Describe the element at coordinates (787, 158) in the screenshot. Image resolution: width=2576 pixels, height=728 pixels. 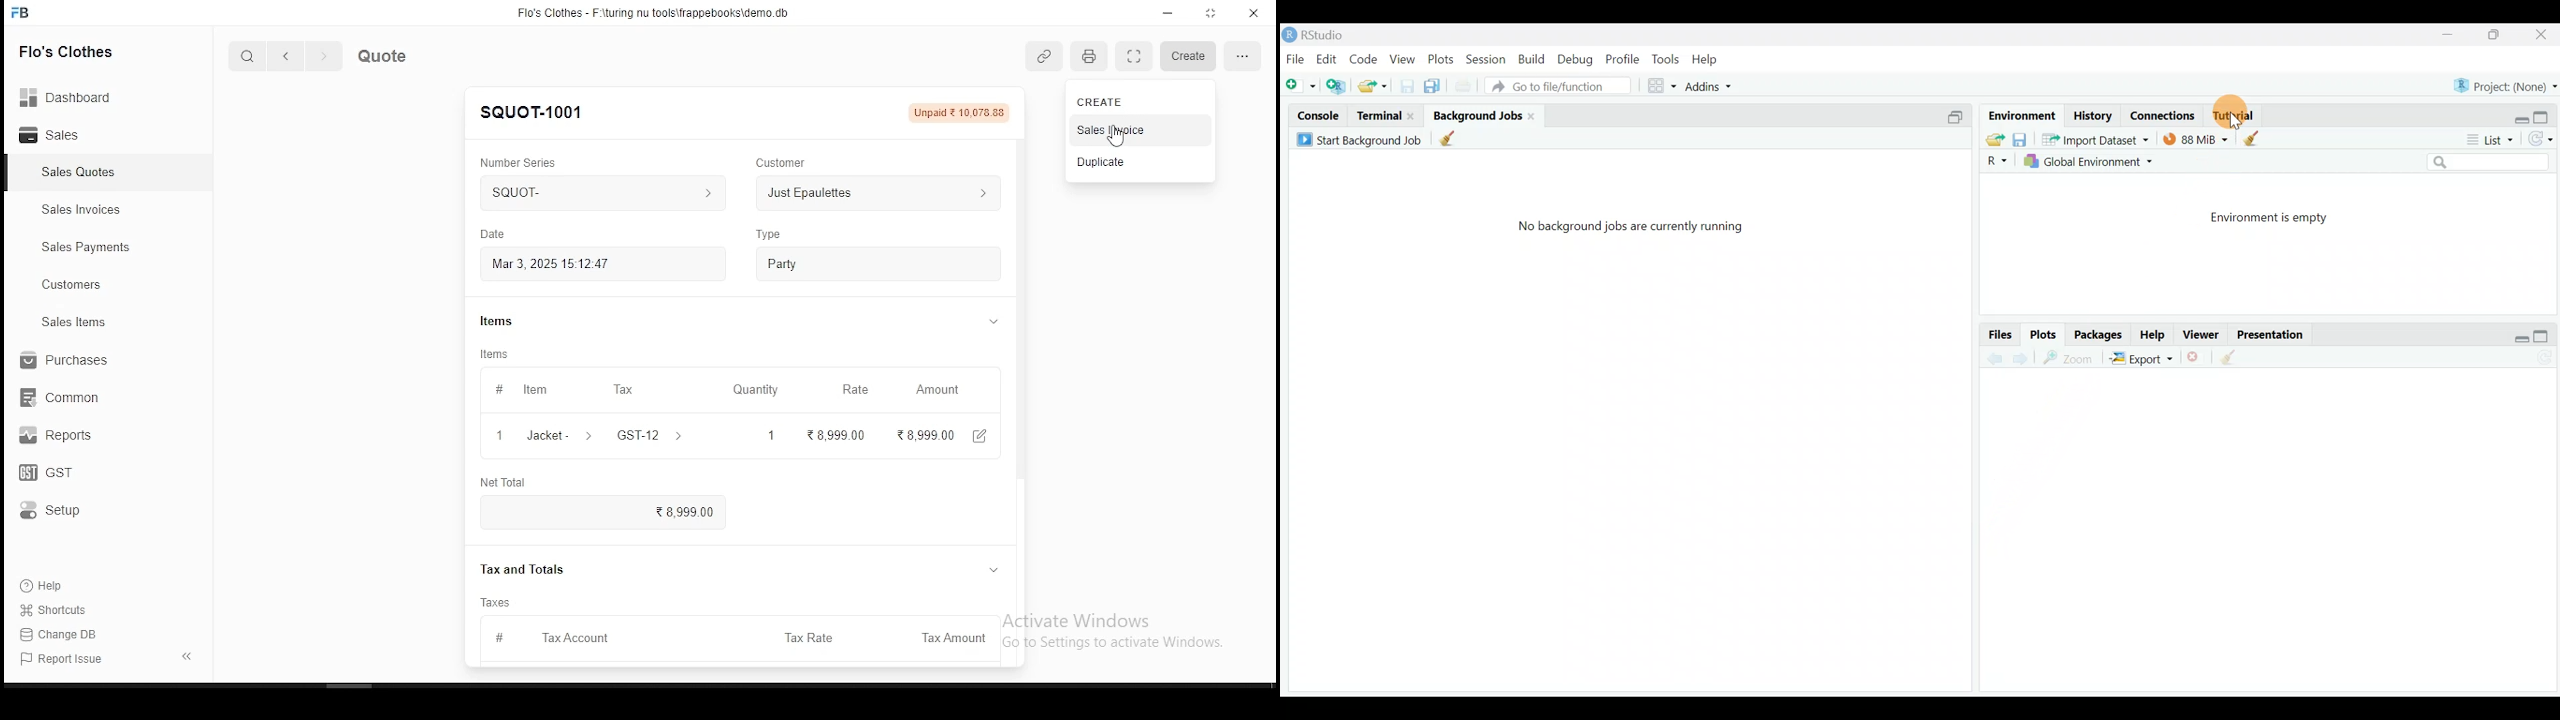
I see `customer` at that location.